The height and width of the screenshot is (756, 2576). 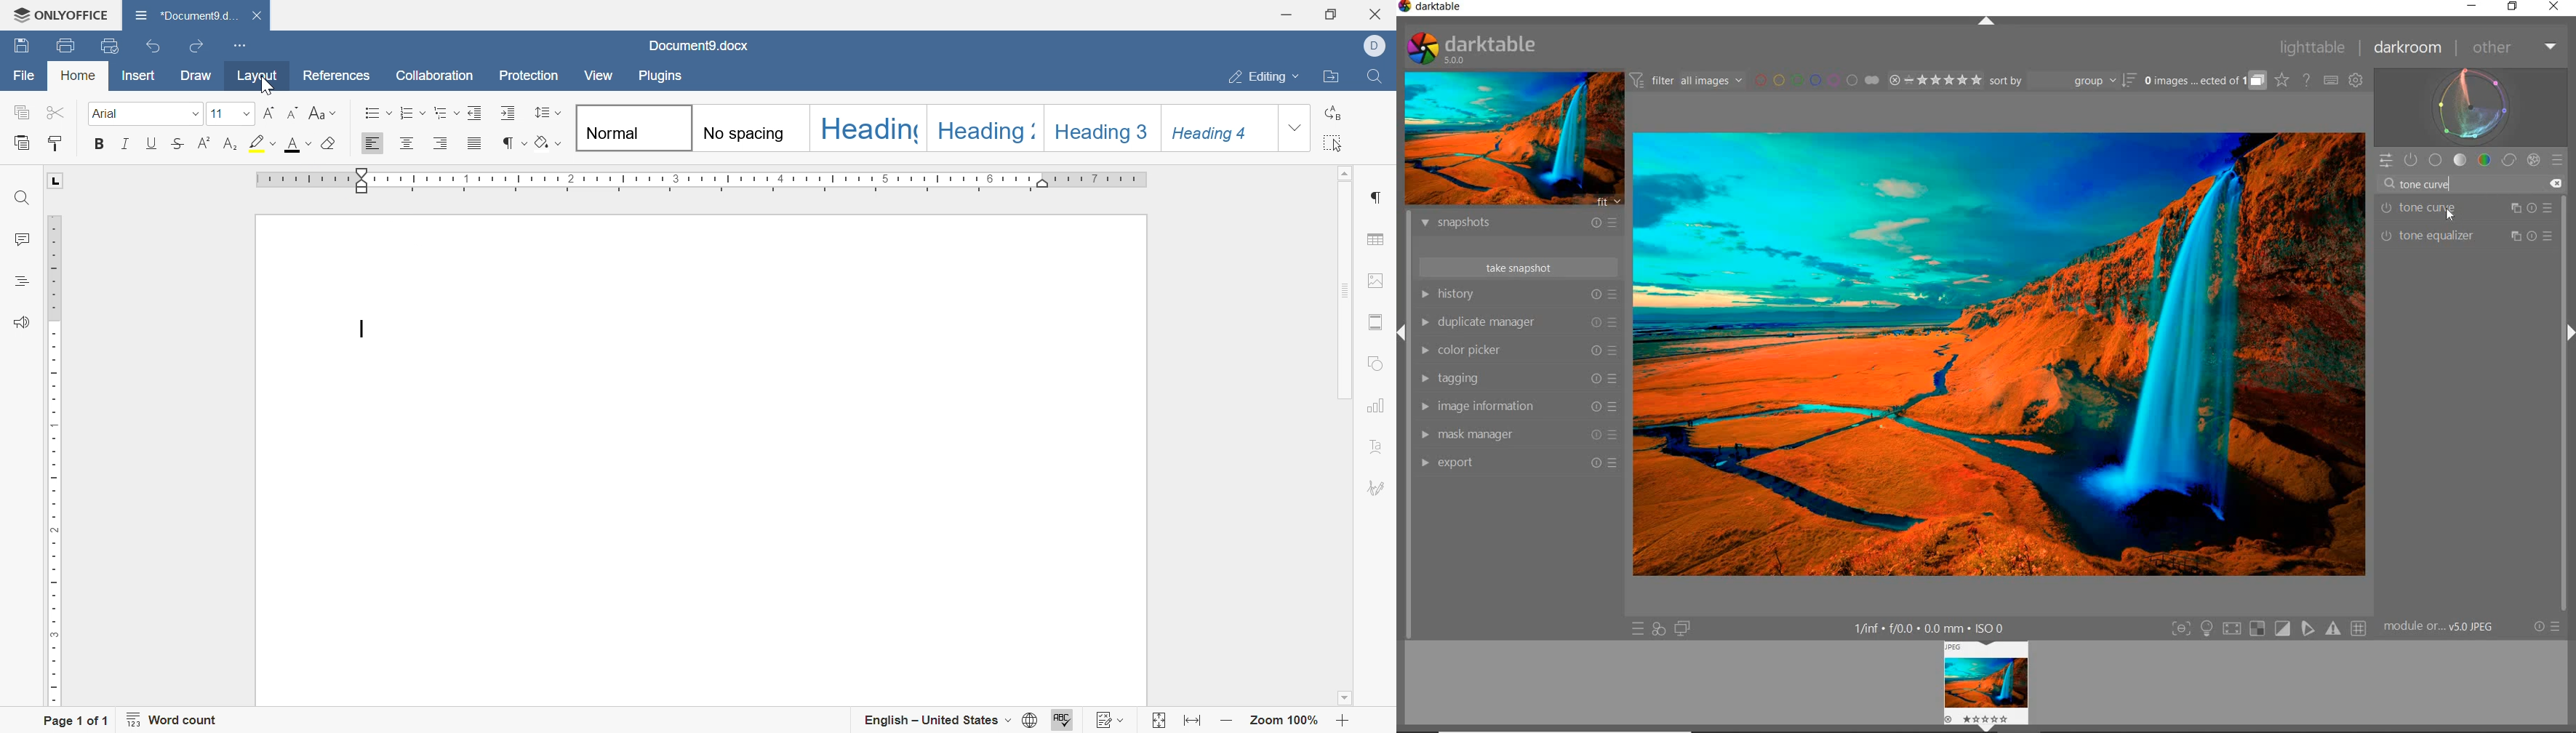 What do you see at coordinates (2547, 628) in the screenshot?
I see `RESET OR PRESETS & PREFERENCES` at bounding box center [2547, 628].